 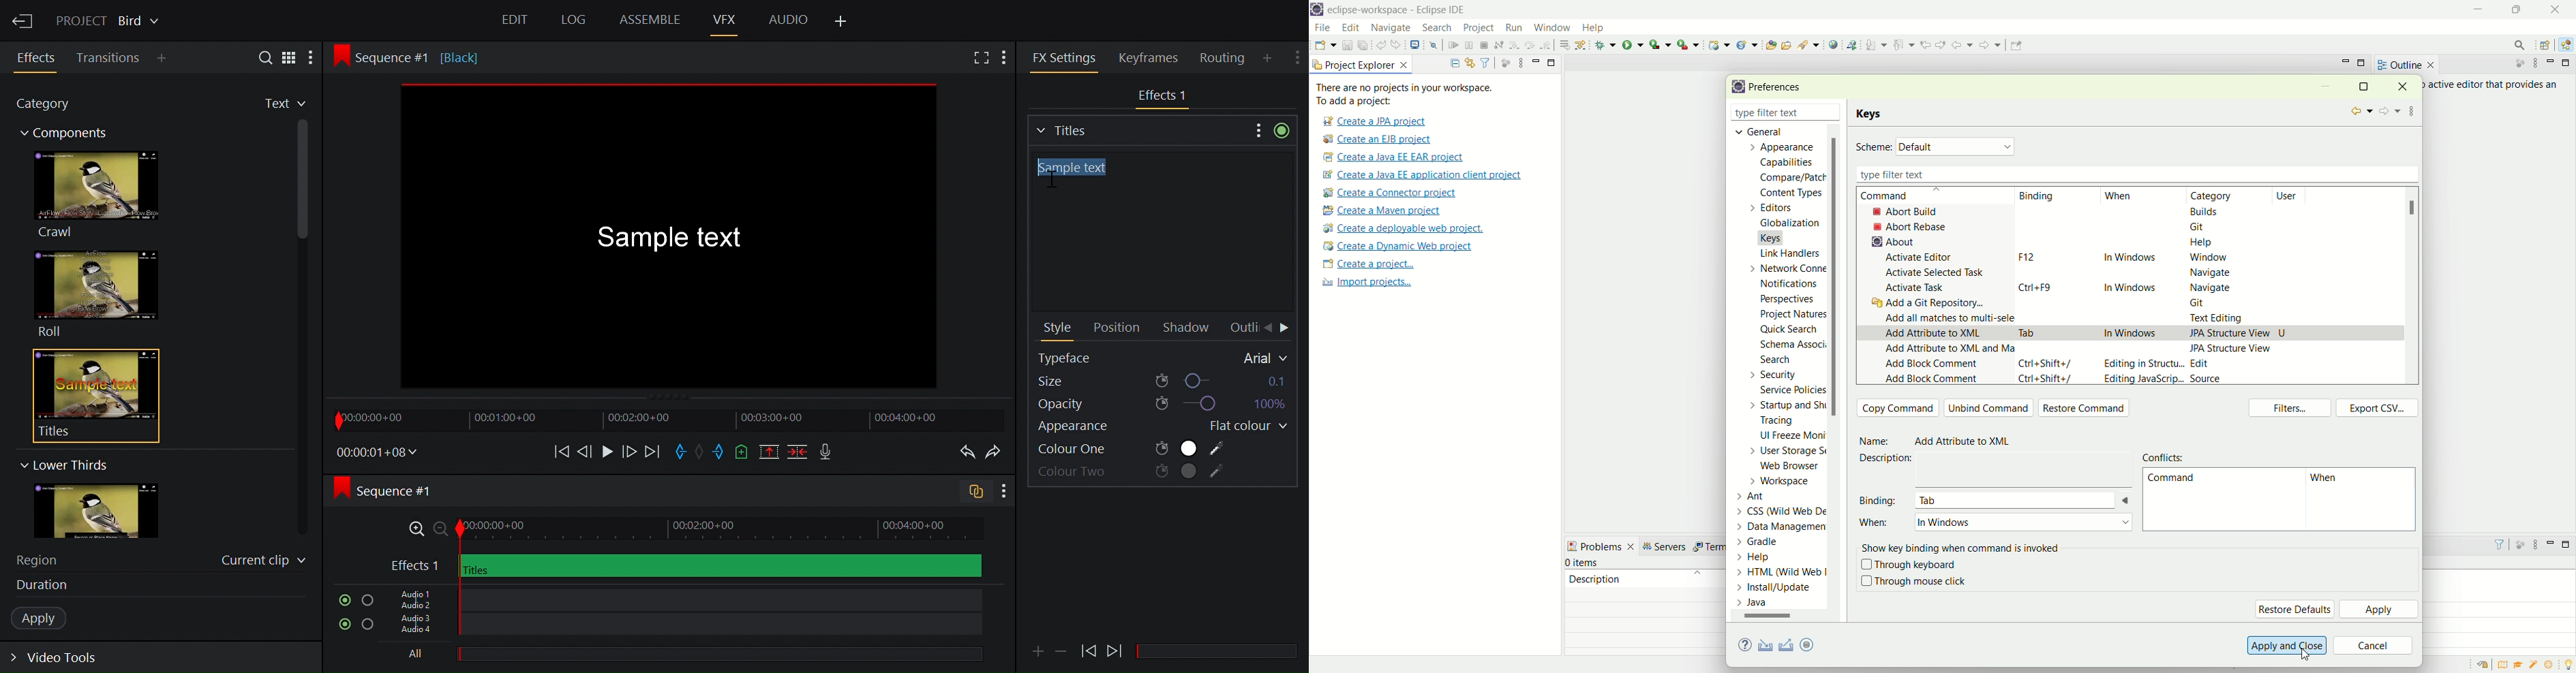 I want to click on Mark in, so click(x=682, y=450).